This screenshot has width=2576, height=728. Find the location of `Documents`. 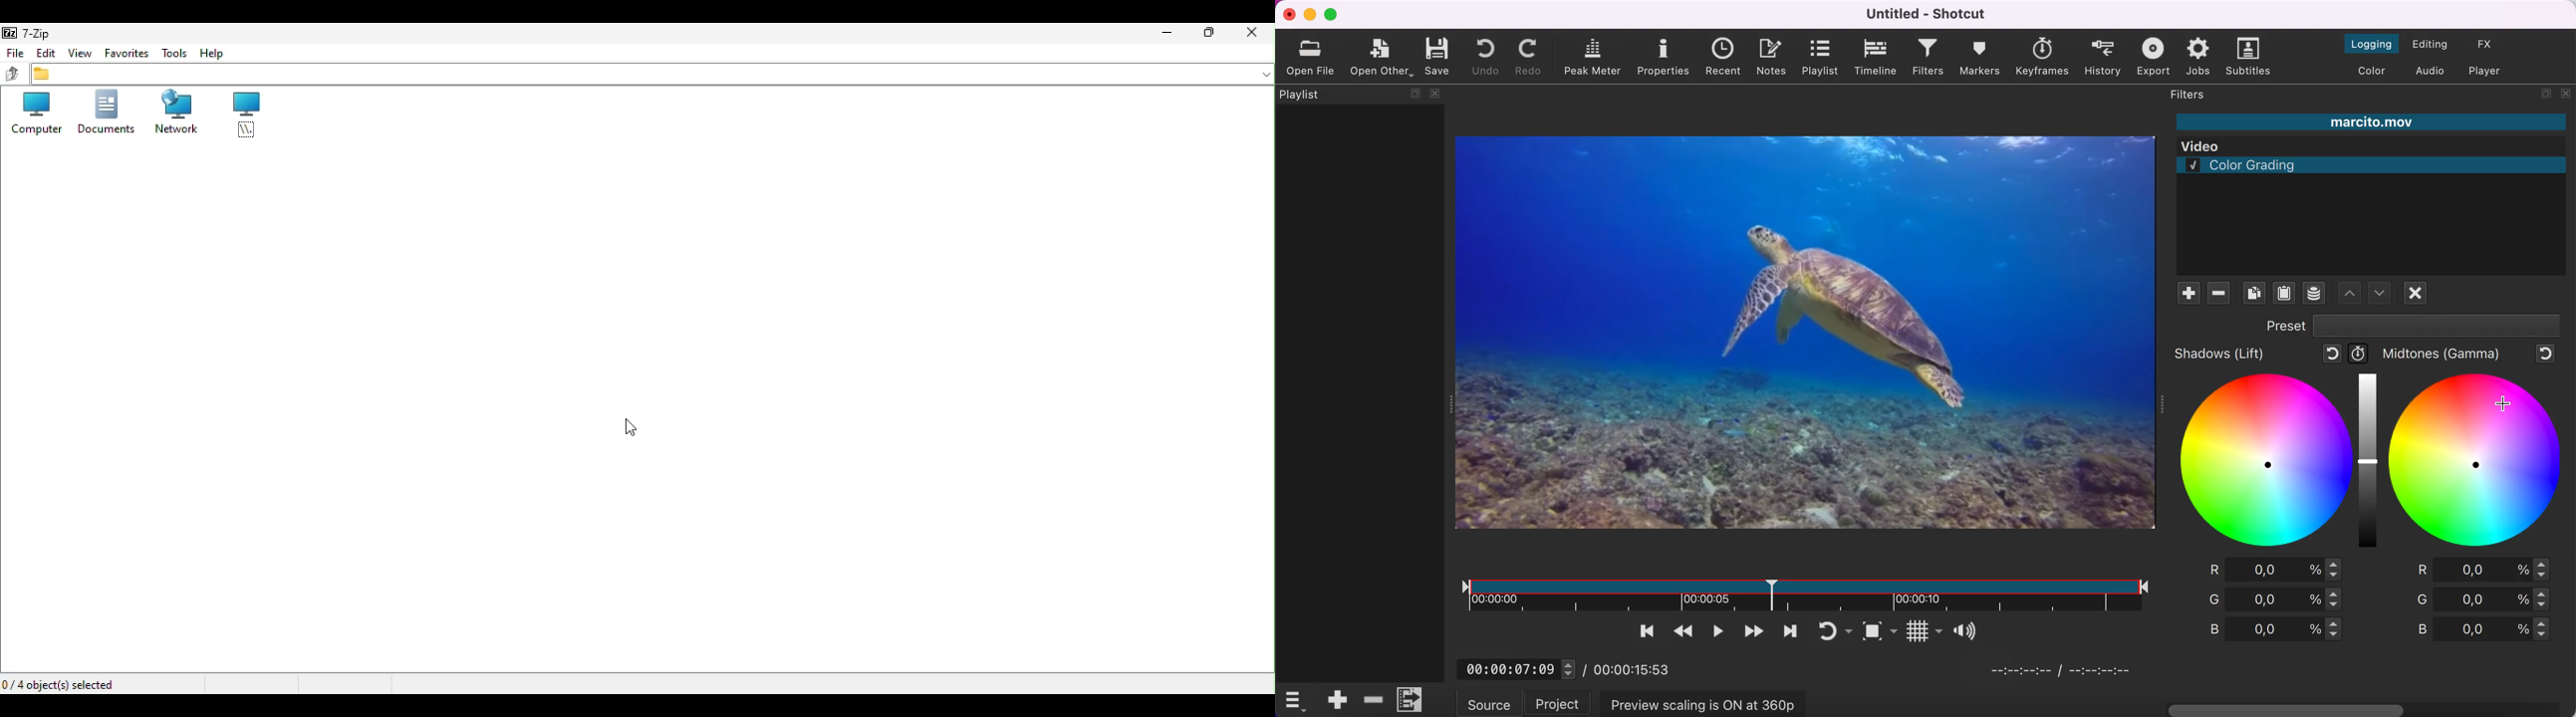

Documents is located at coordinates (104, 116).